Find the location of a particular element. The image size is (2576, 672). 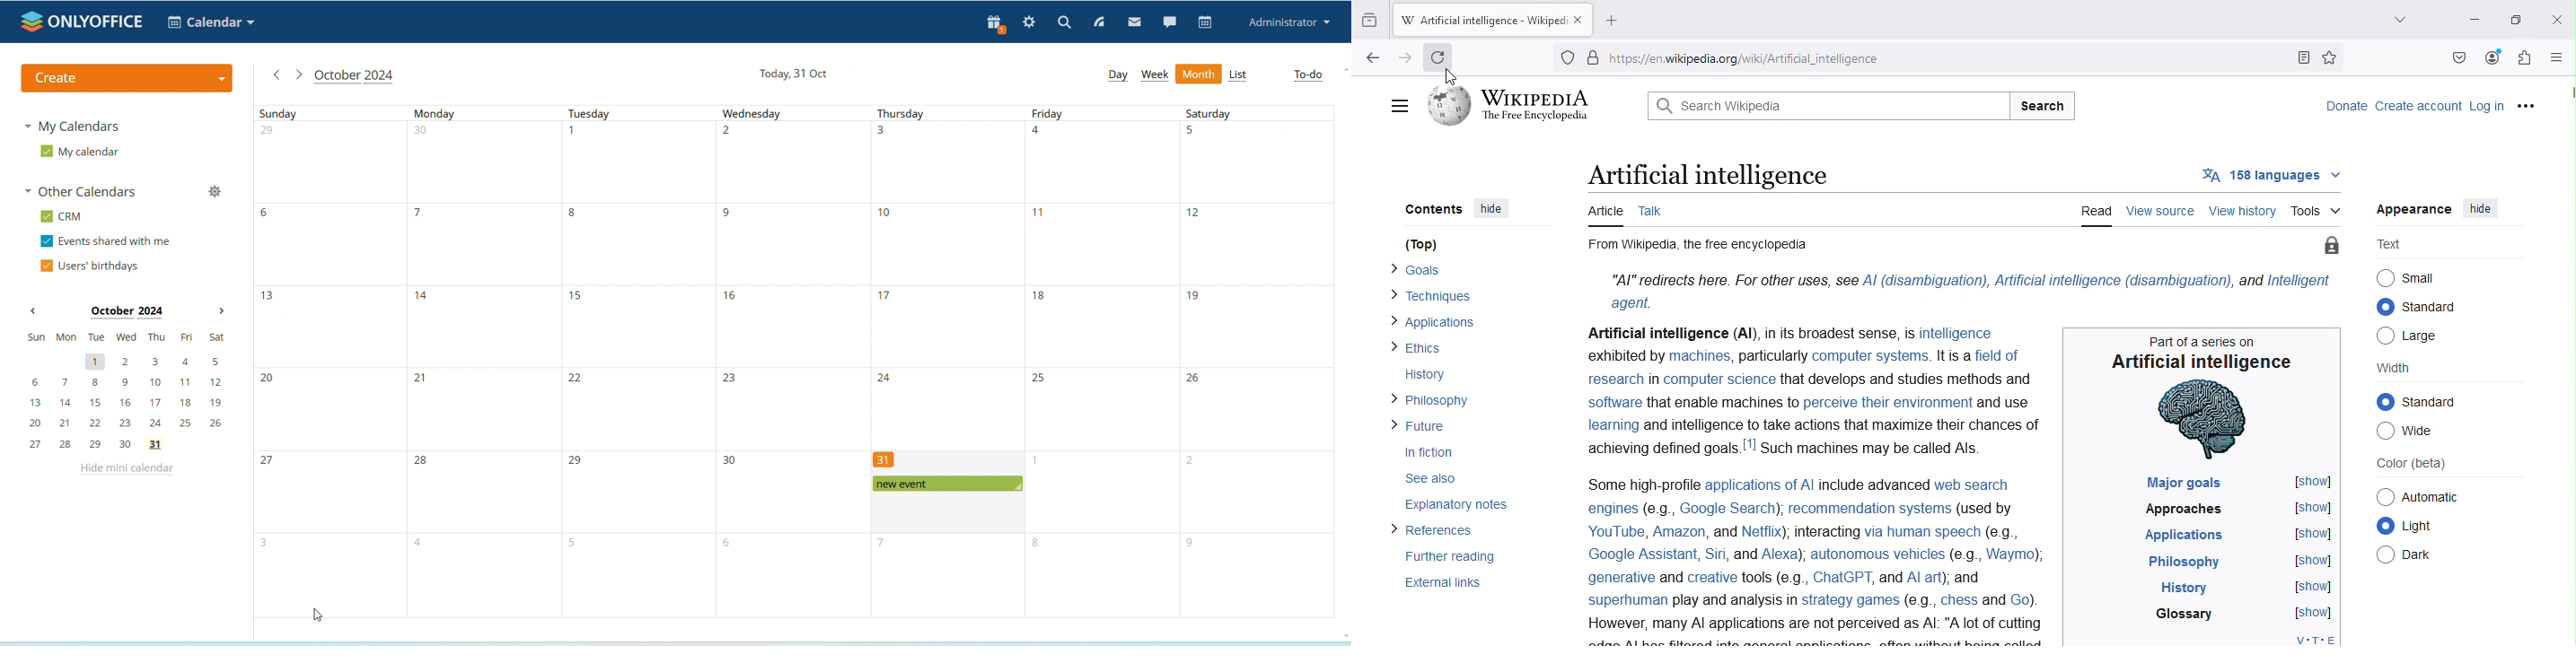

that develops and studies methods and is located at coordinates (1906, 379).